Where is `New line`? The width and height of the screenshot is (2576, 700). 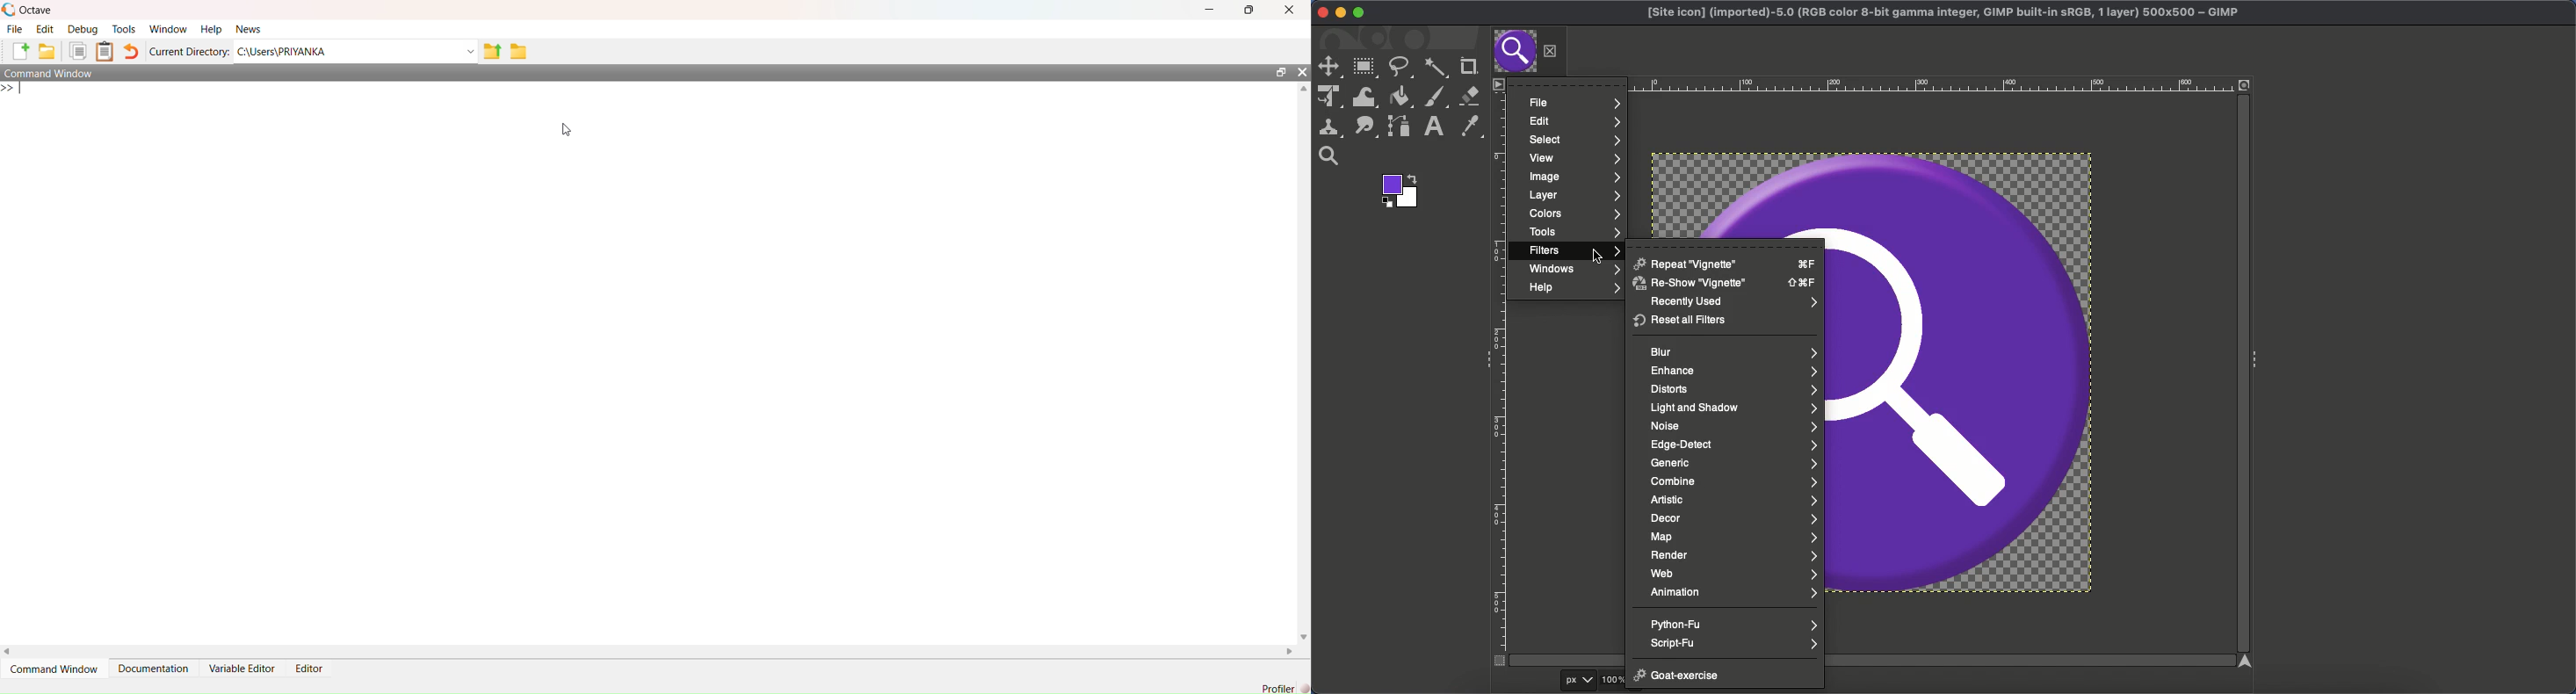
New line is located at coordinates (12, 89).